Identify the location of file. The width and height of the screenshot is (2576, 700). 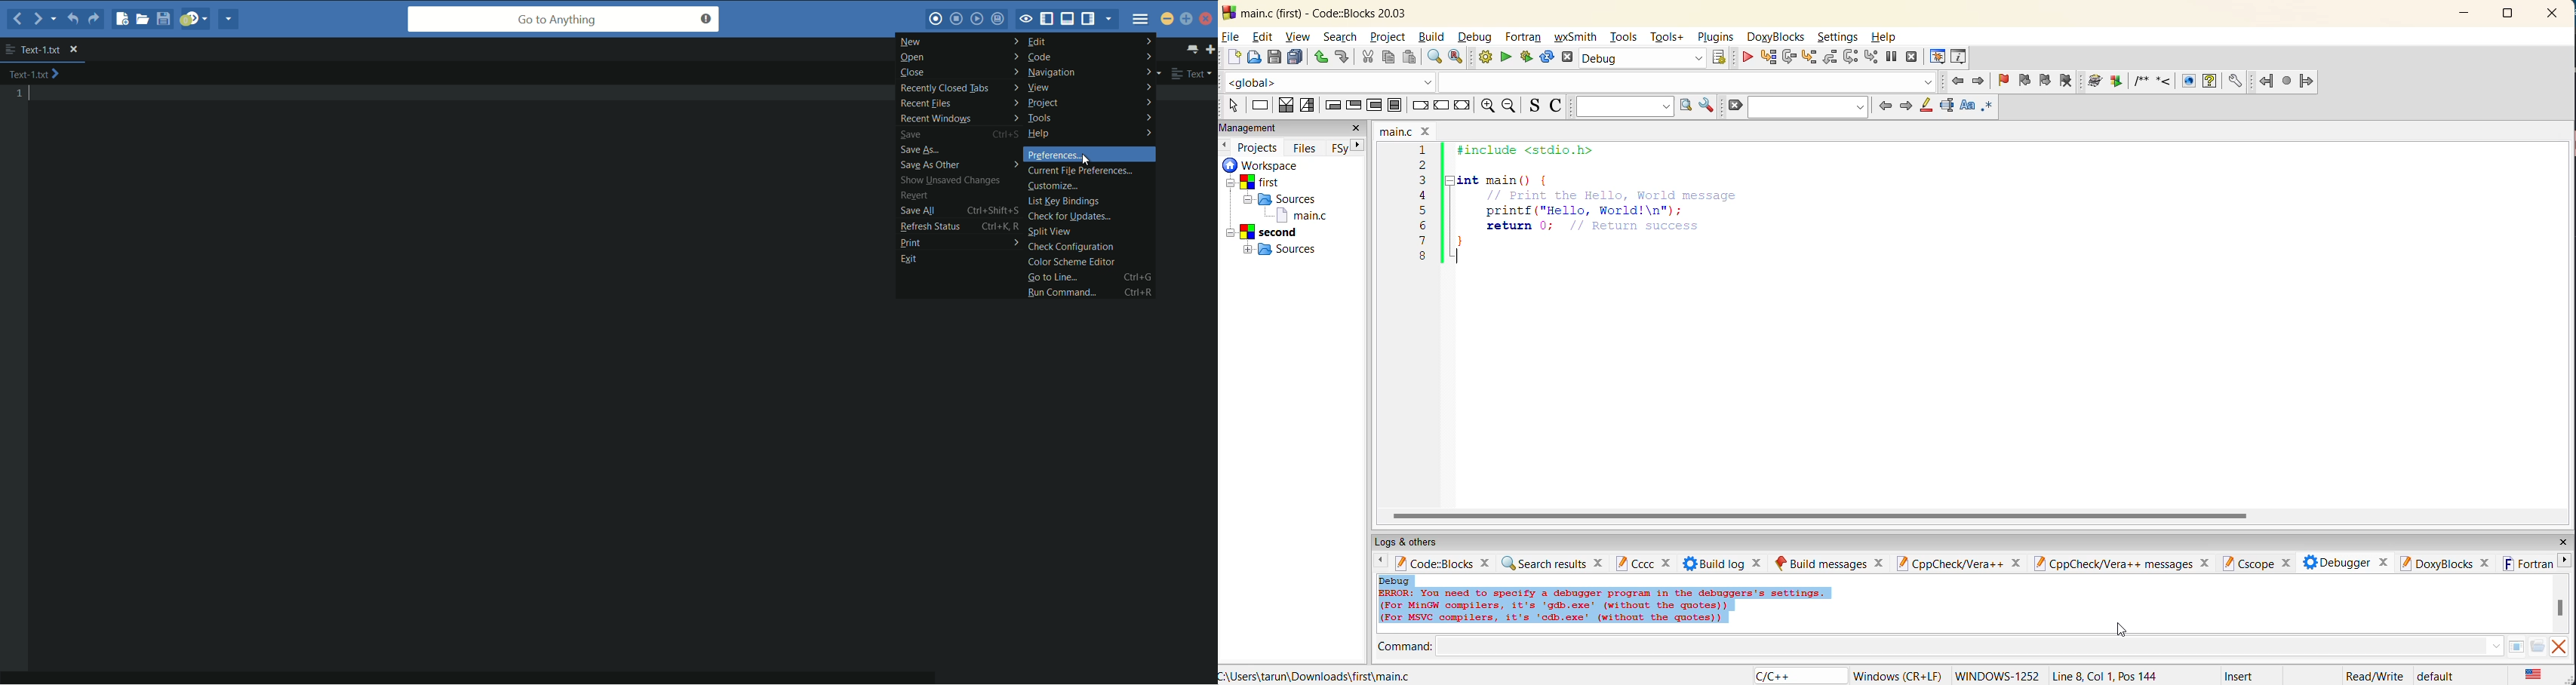
(1232, 37).